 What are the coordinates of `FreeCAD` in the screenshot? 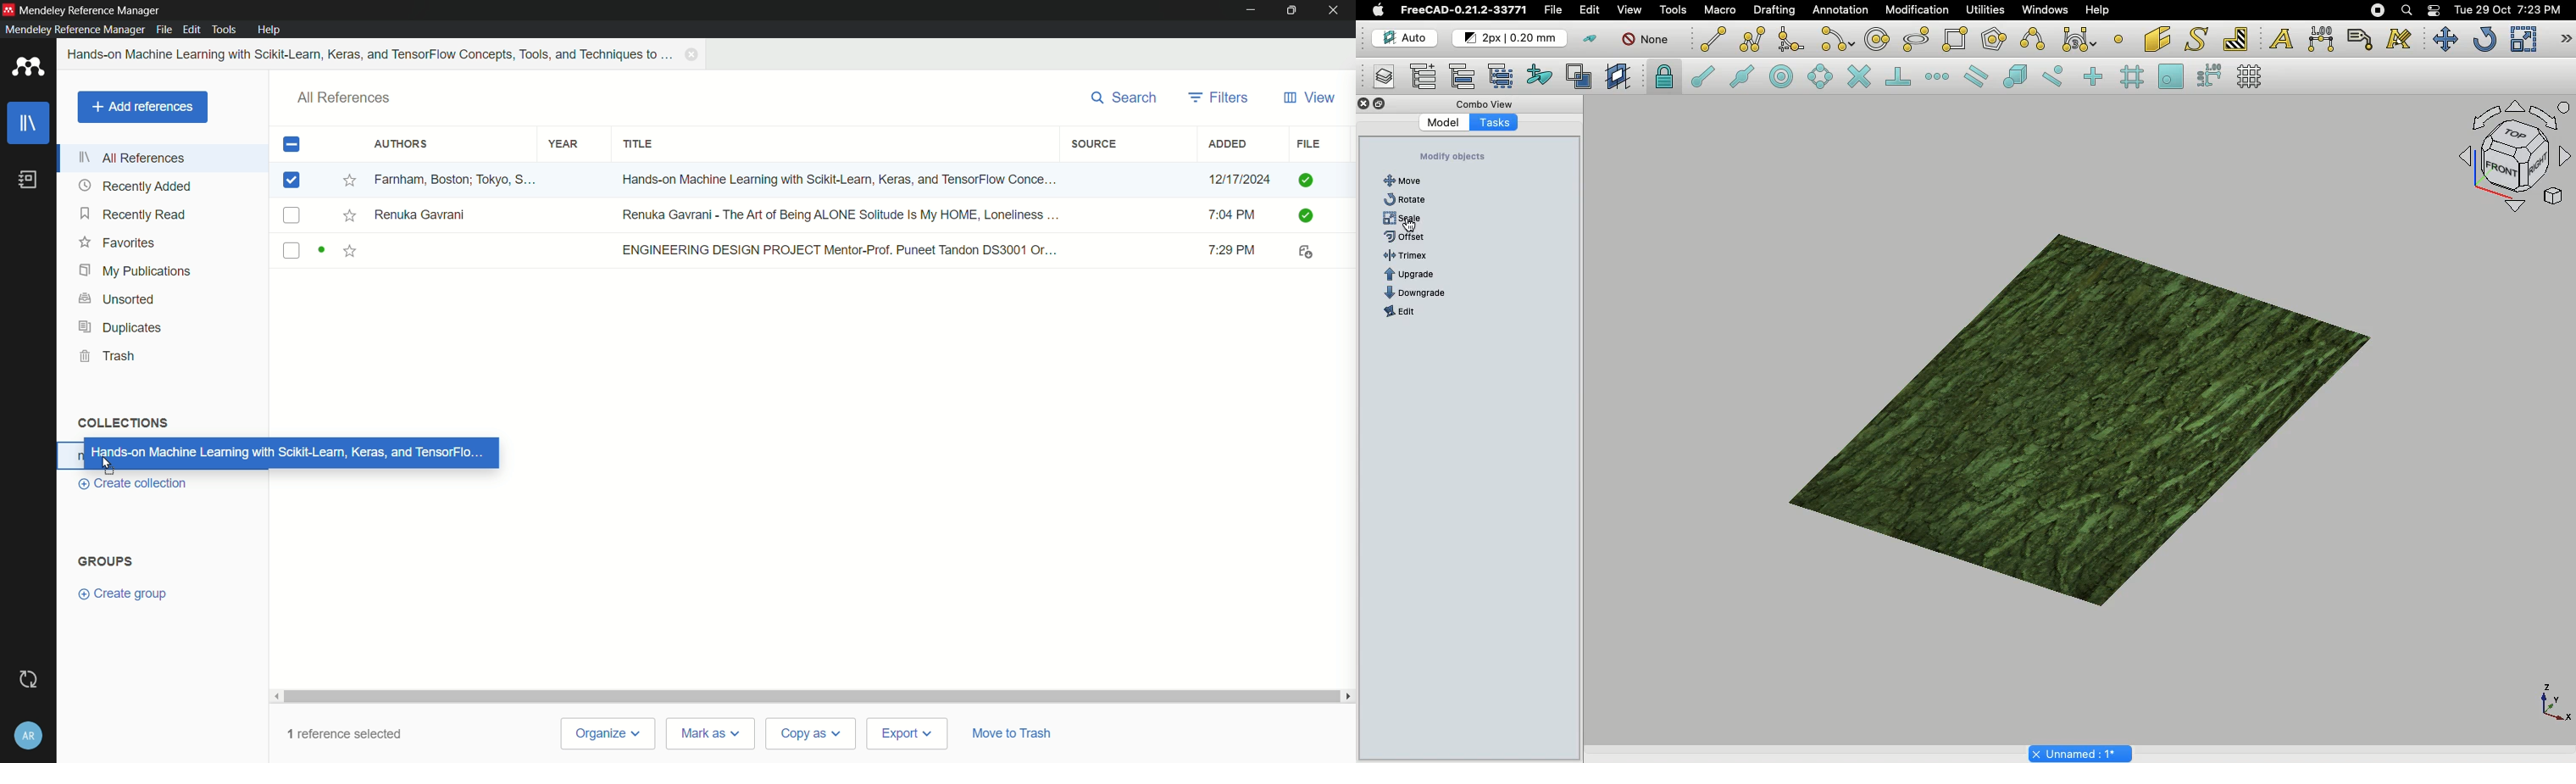 It's located at (1463, 10).